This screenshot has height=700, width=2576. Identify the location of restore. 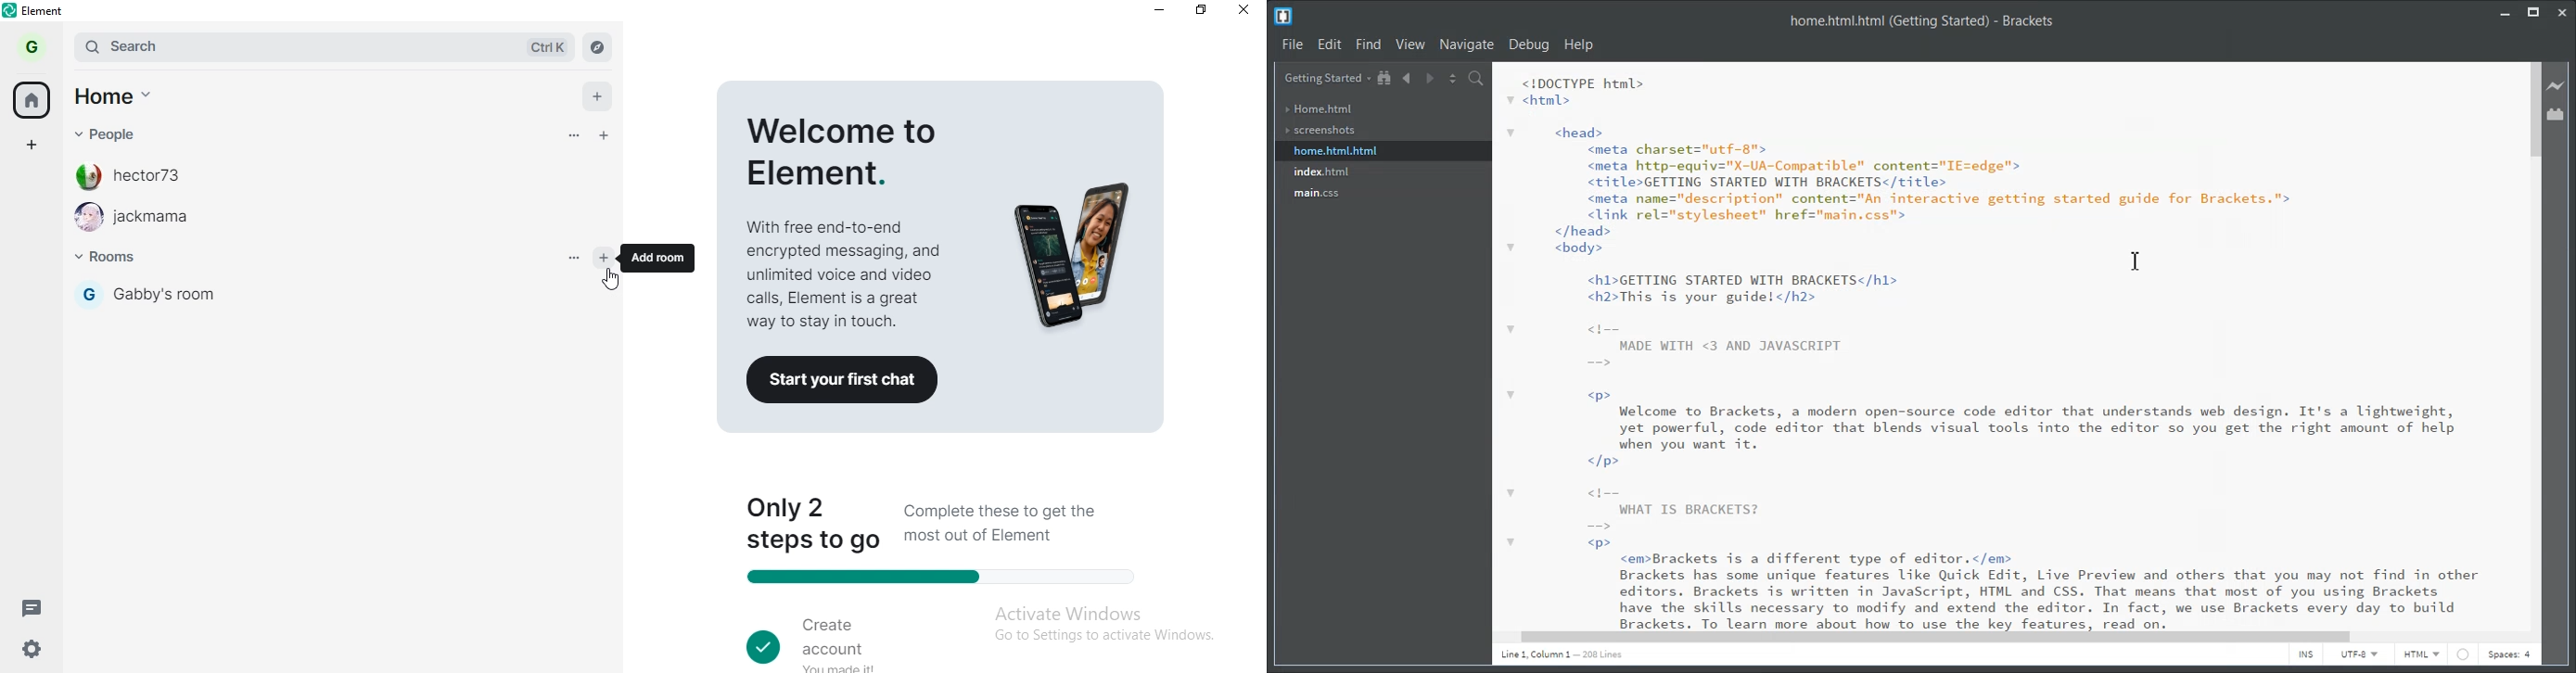
(1202, 10).